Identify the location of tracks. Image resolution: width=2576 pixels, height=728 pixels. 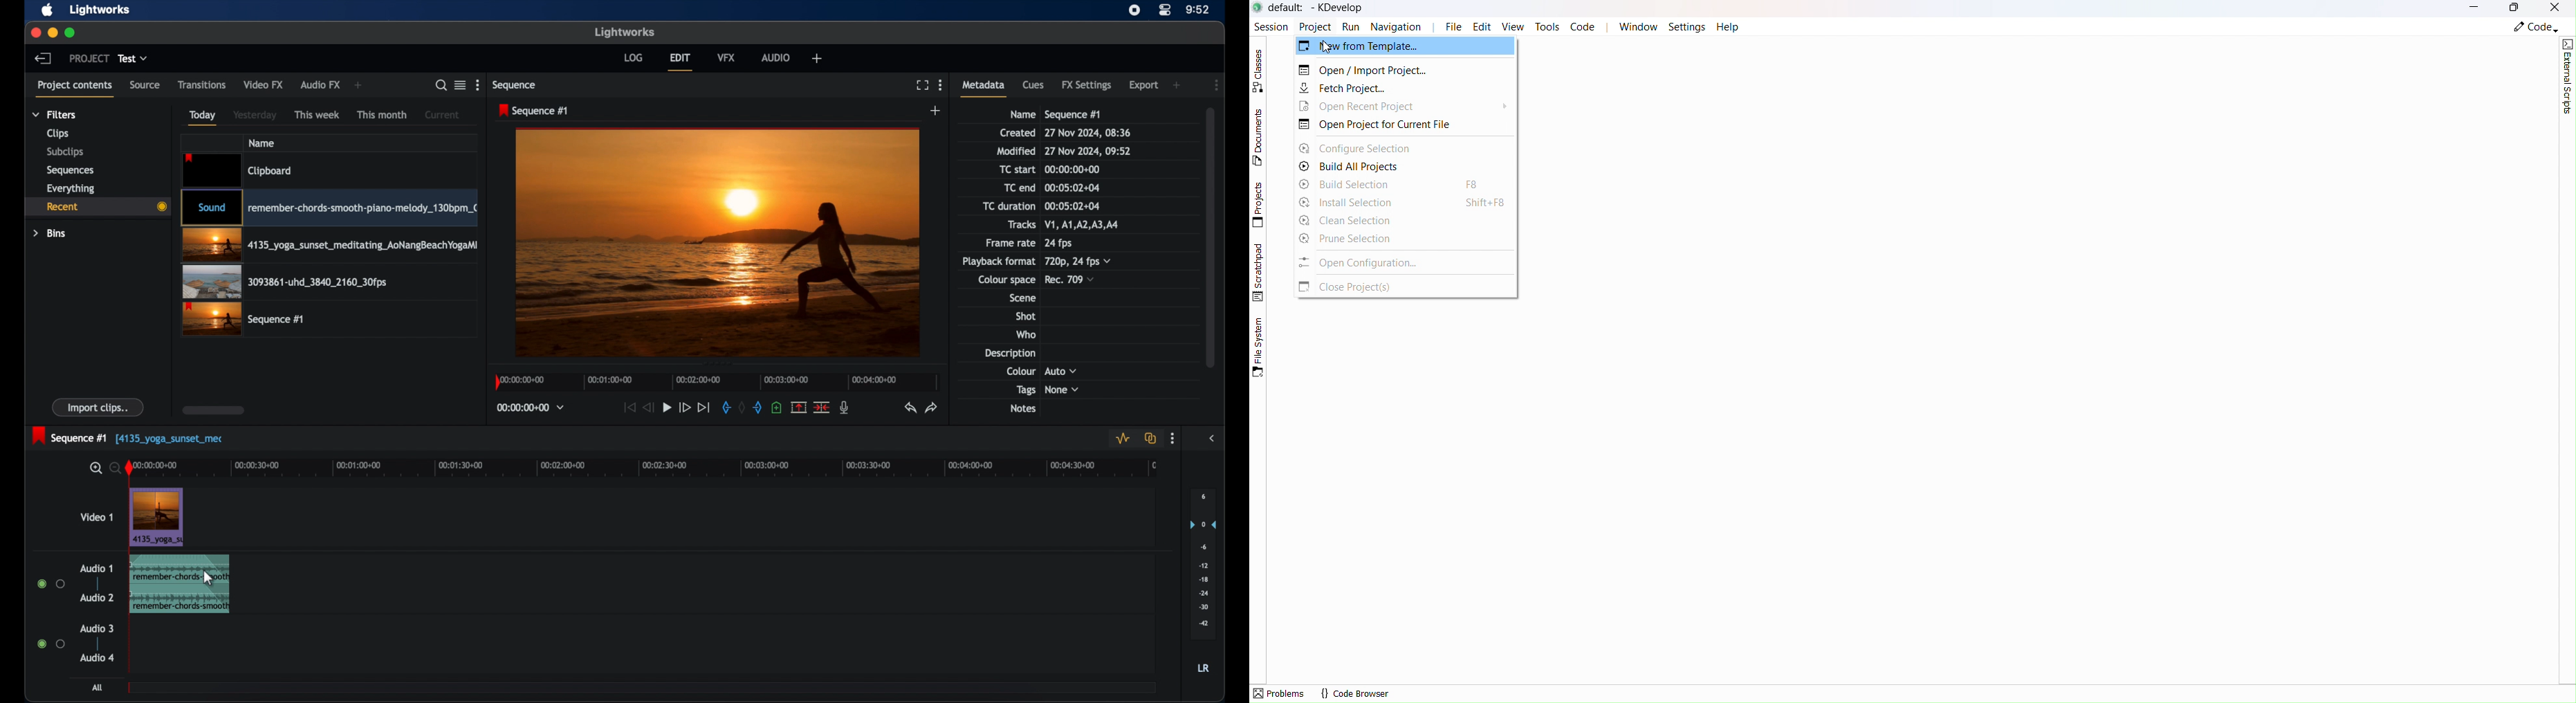
(1086, 225).